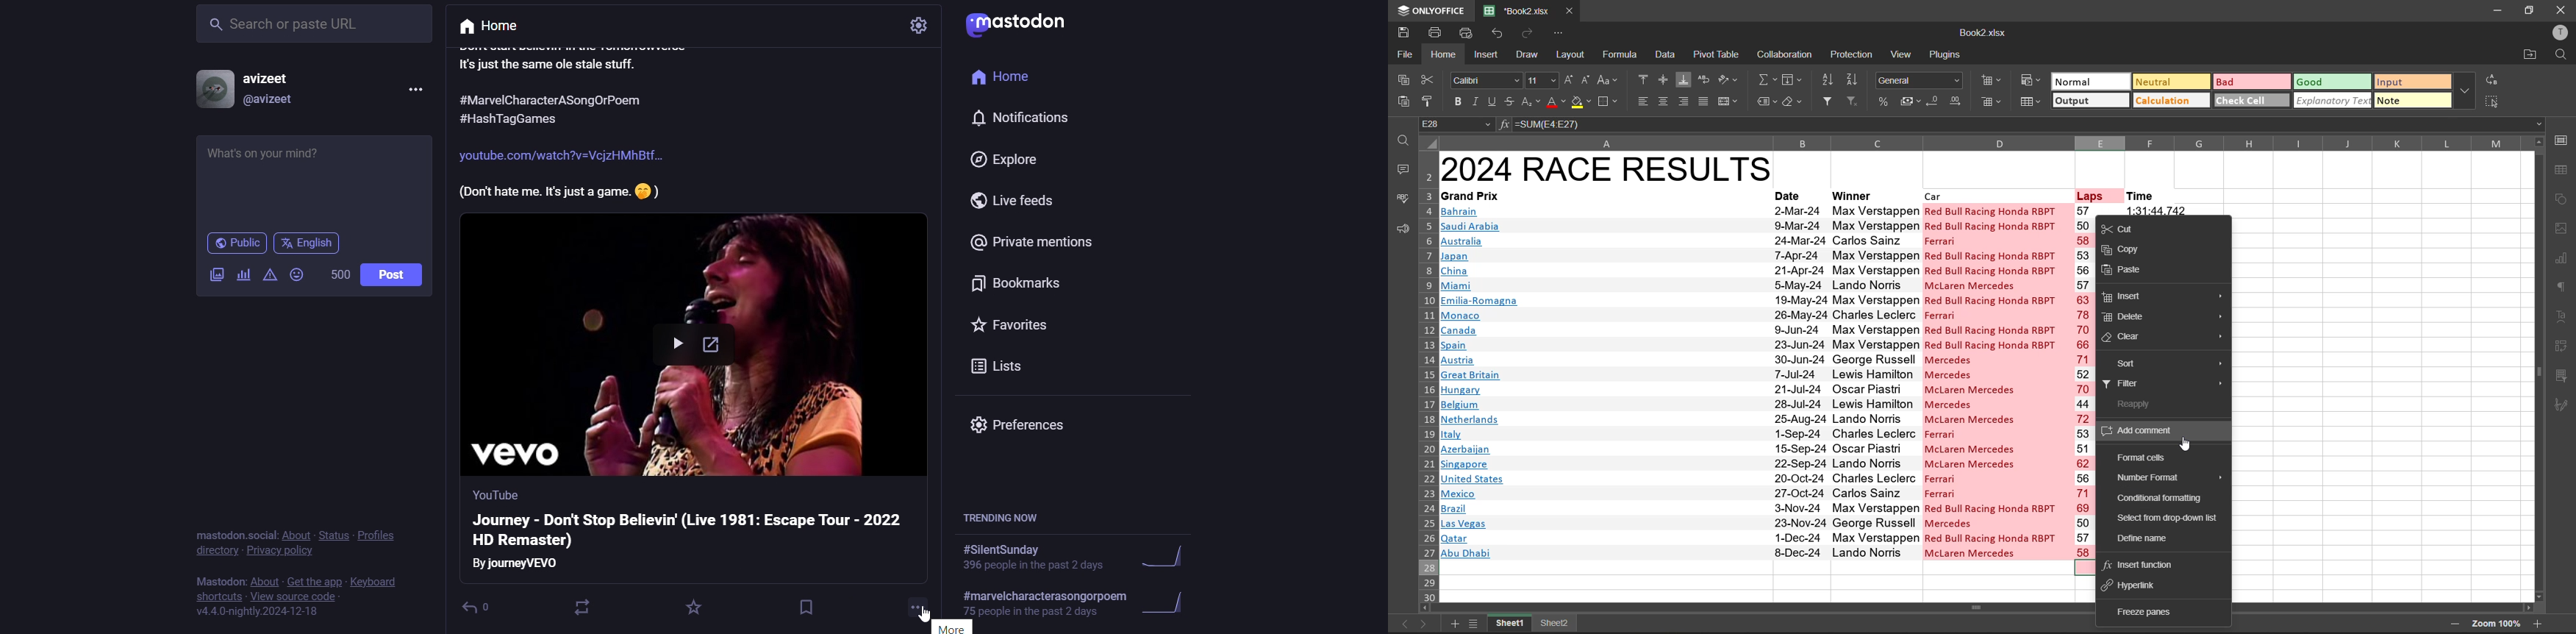  Describe the element at coordinates (942, 627) in the screenshot. I see `more` at that location.